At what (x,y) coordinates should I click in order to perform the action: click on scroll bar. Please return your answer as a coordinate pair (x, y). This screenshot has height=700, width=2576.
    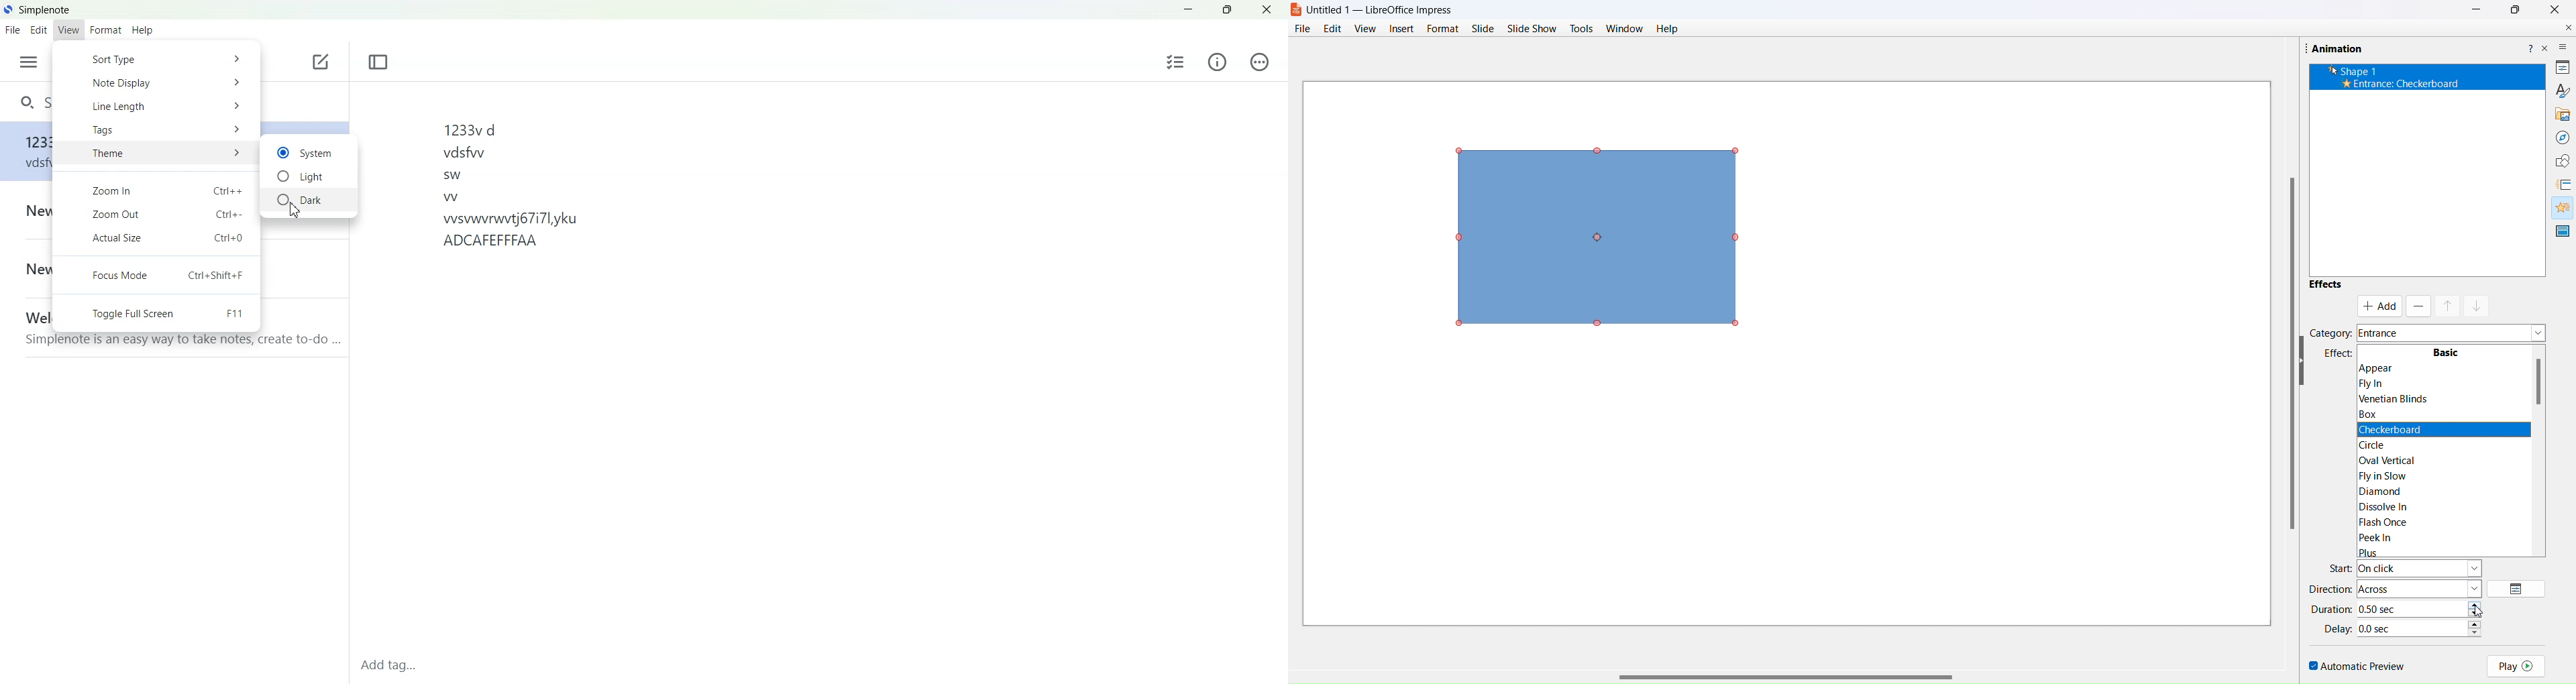
    Looking at the image, I should click on (2282, 357).